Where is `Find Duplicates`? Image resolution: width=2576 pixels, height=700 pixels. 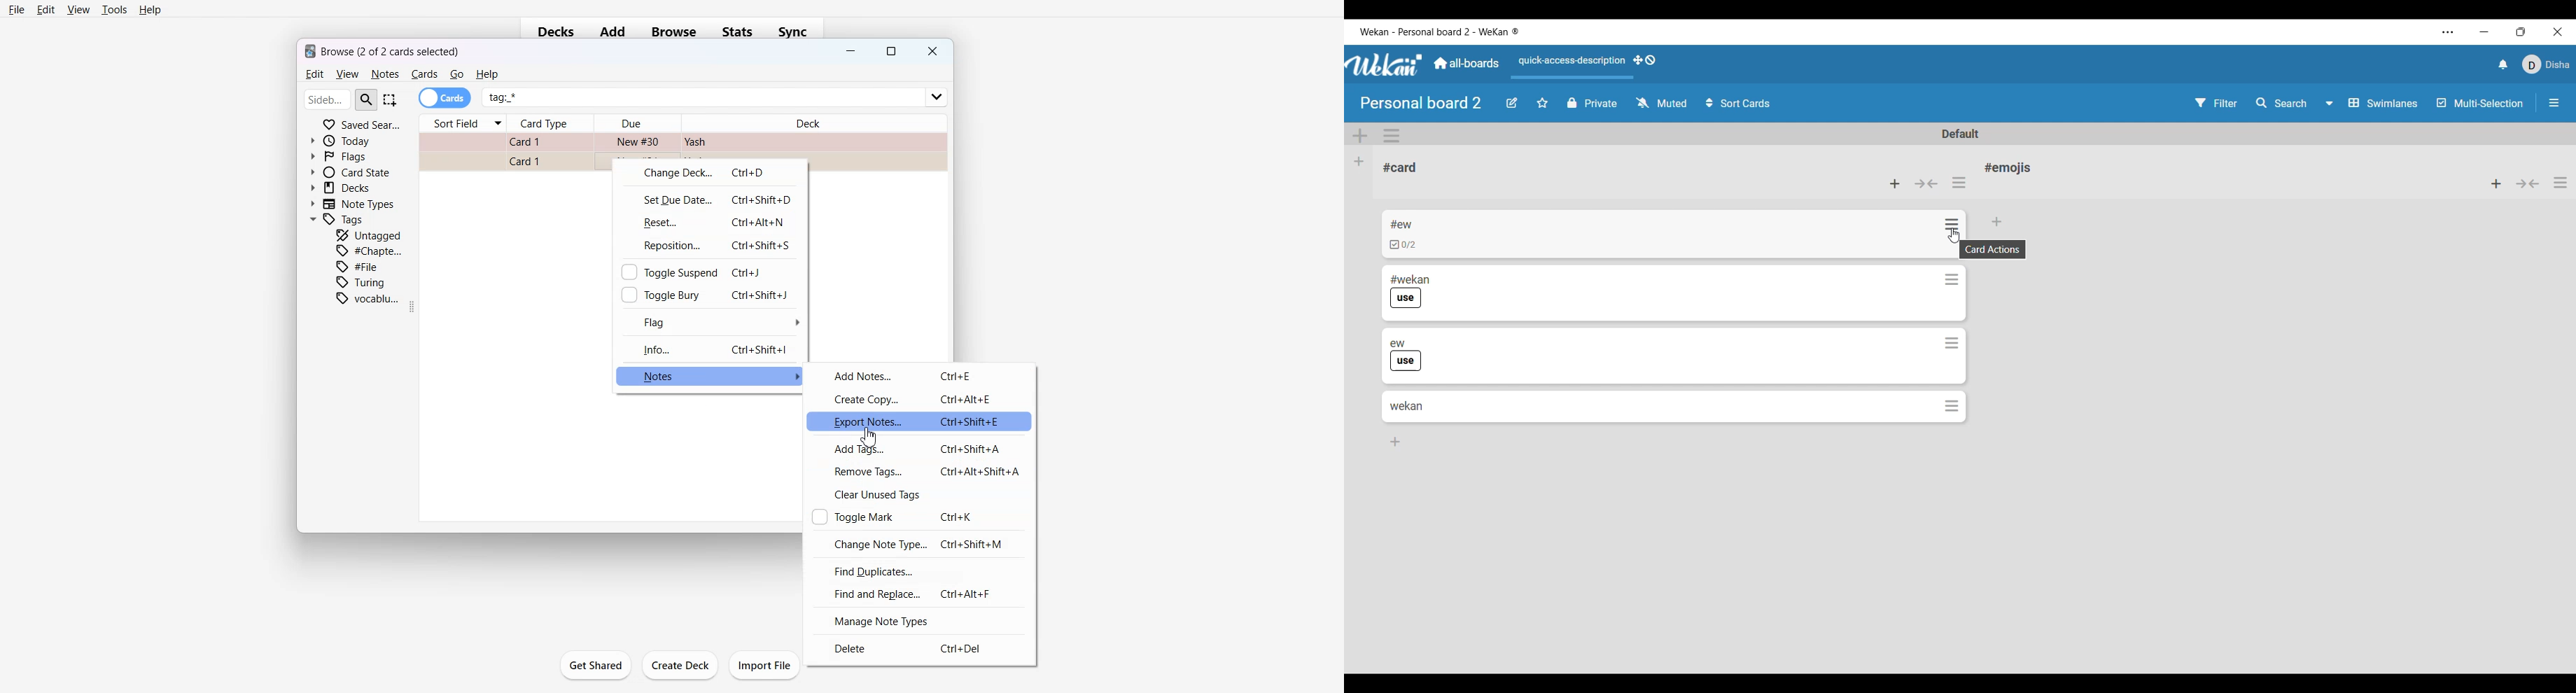
Find Duplicates is located at coordinates (918, 570).